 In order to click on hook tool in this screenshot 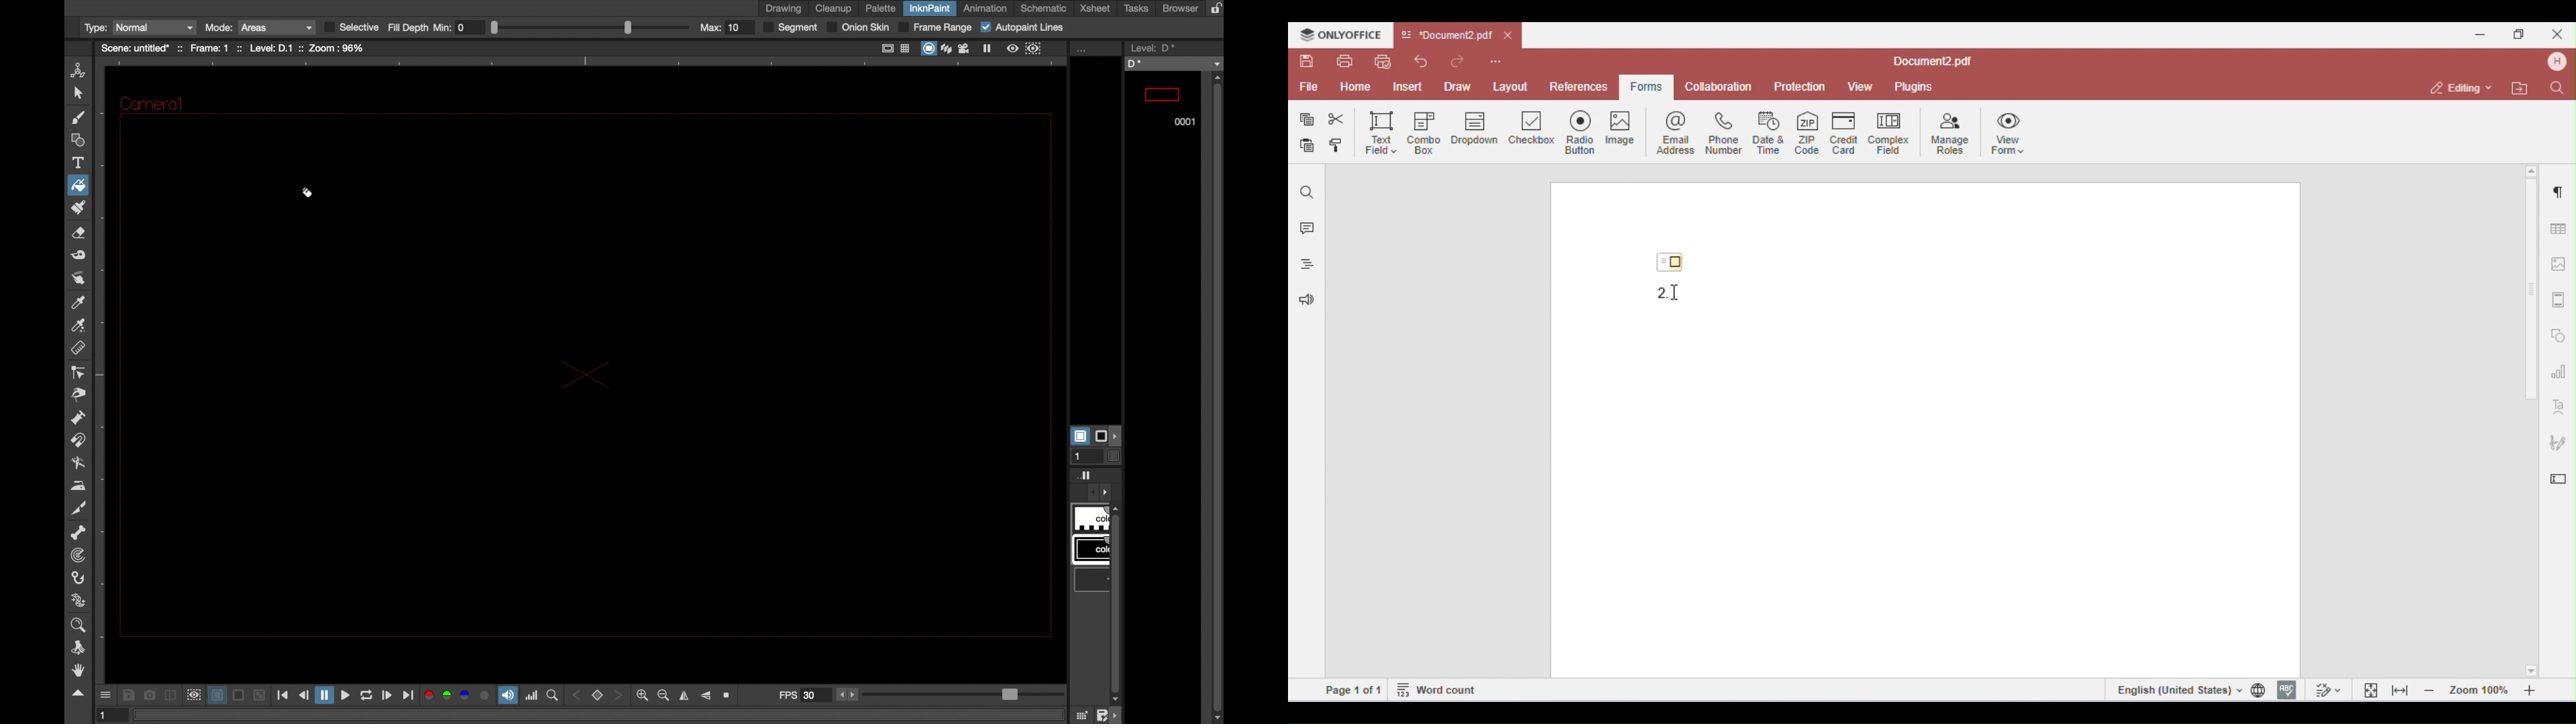, I will do `click(77, 578)`.